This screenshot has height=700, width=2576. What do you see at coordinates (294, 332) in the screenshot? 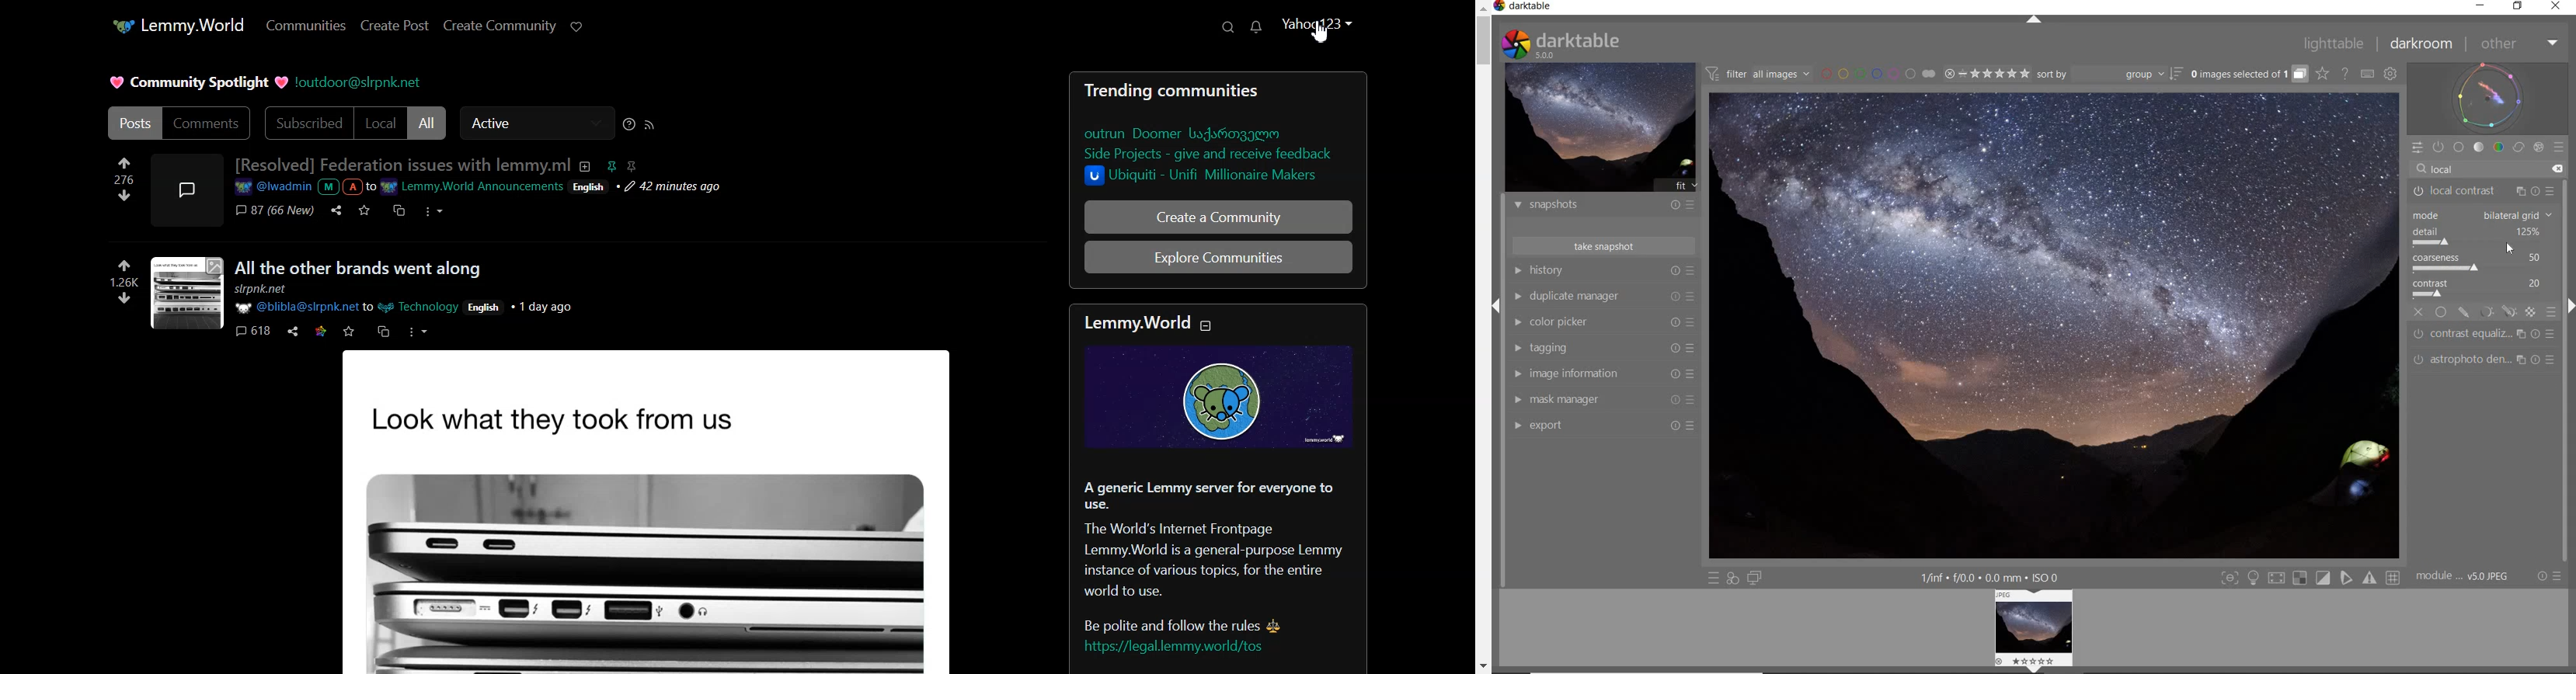
I see `share` at bounding box center [294, 332].